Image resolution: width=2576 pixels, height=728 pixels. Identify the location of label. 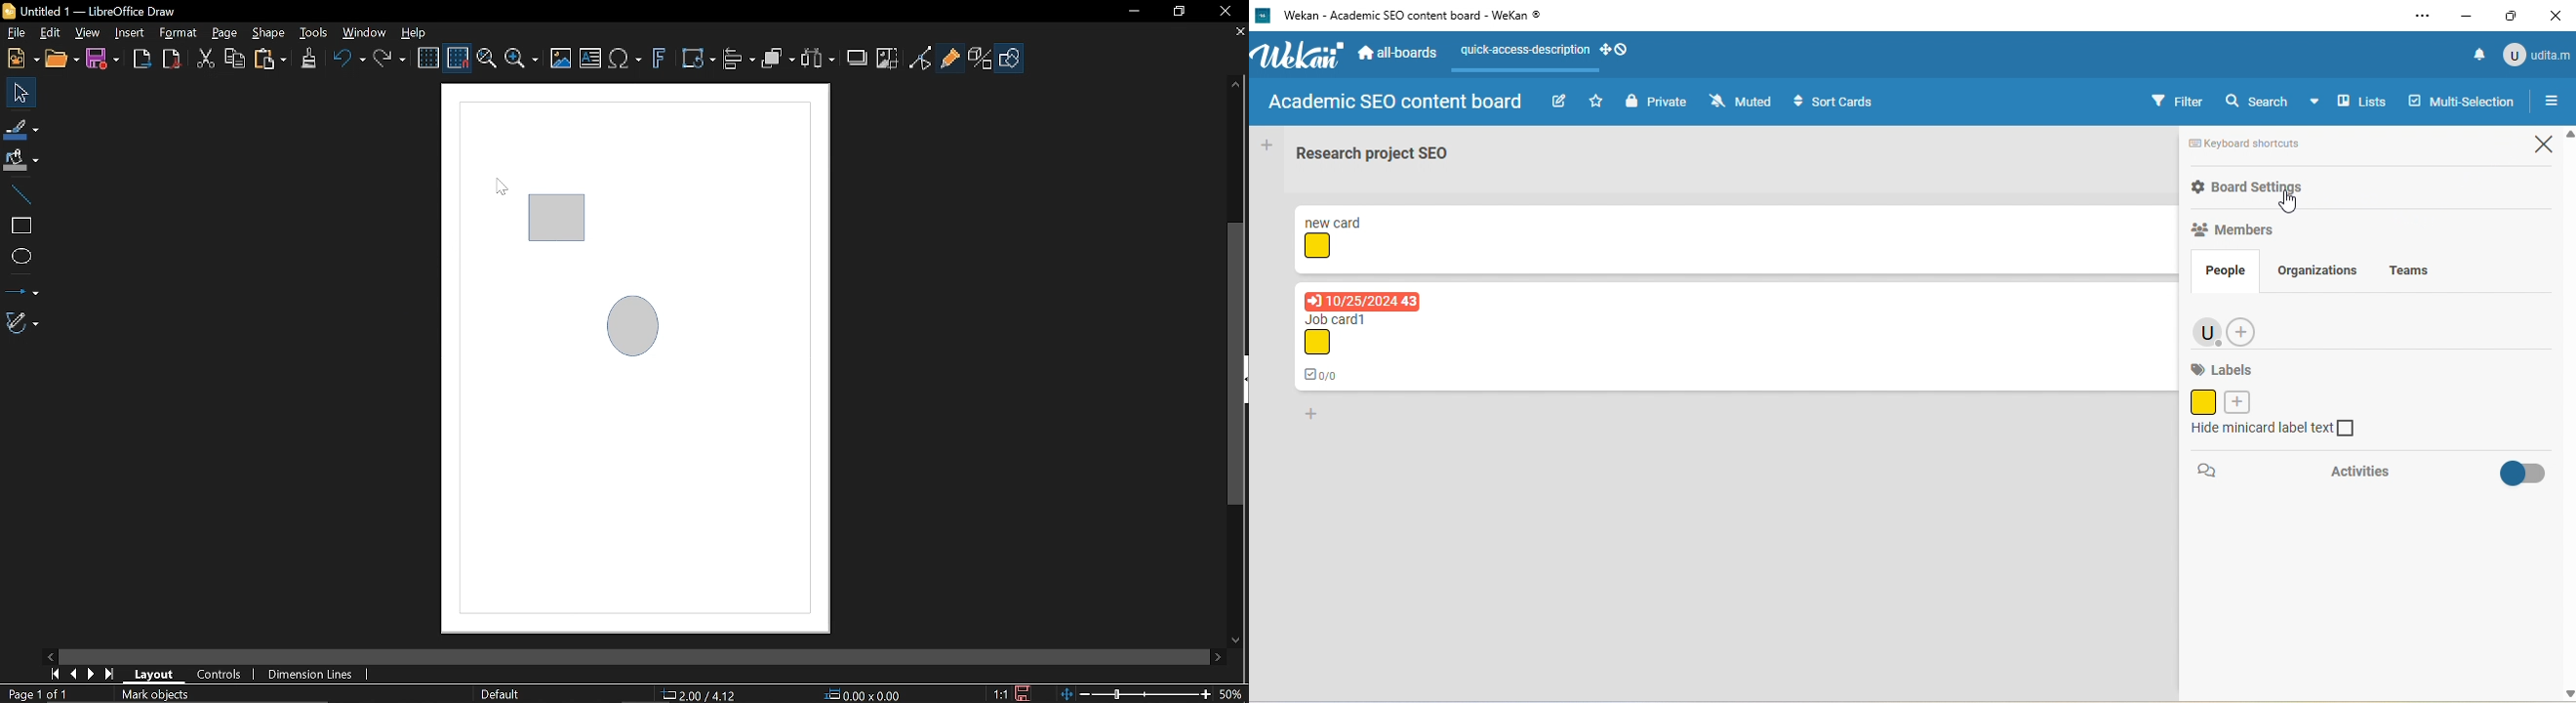
(2232, 388).